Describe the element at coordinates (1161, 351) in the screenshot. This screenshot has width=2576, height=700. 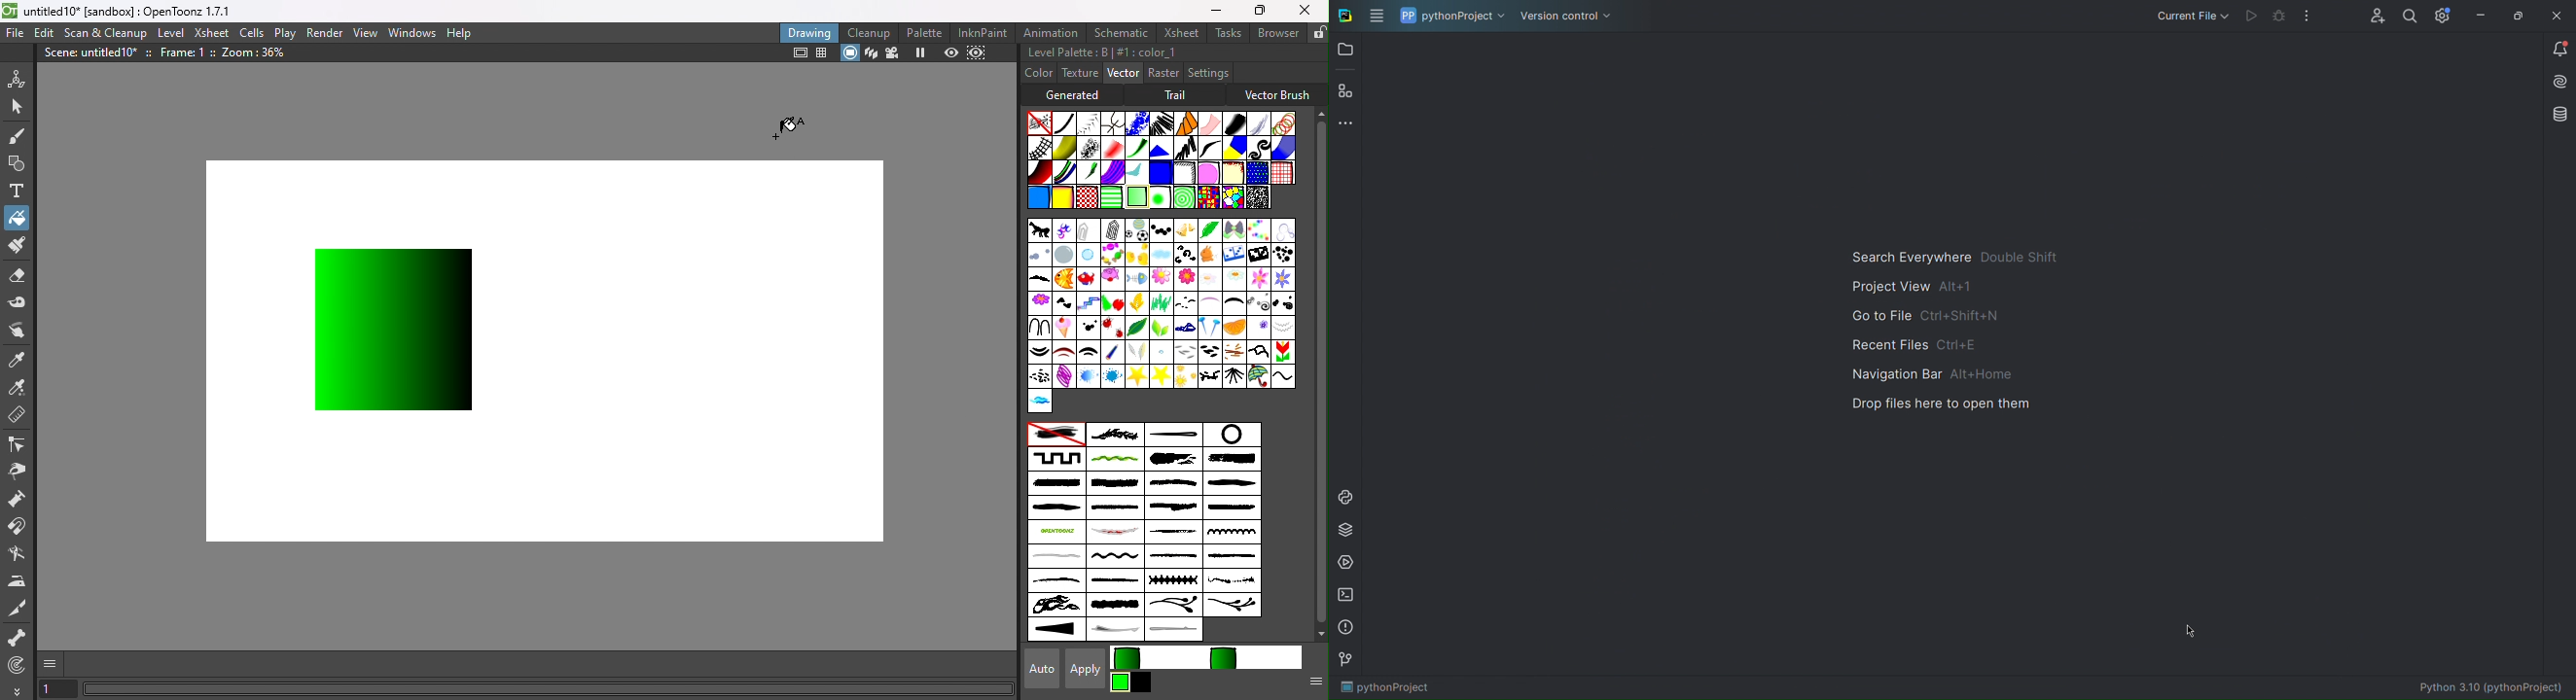
I see `rain` at that location.